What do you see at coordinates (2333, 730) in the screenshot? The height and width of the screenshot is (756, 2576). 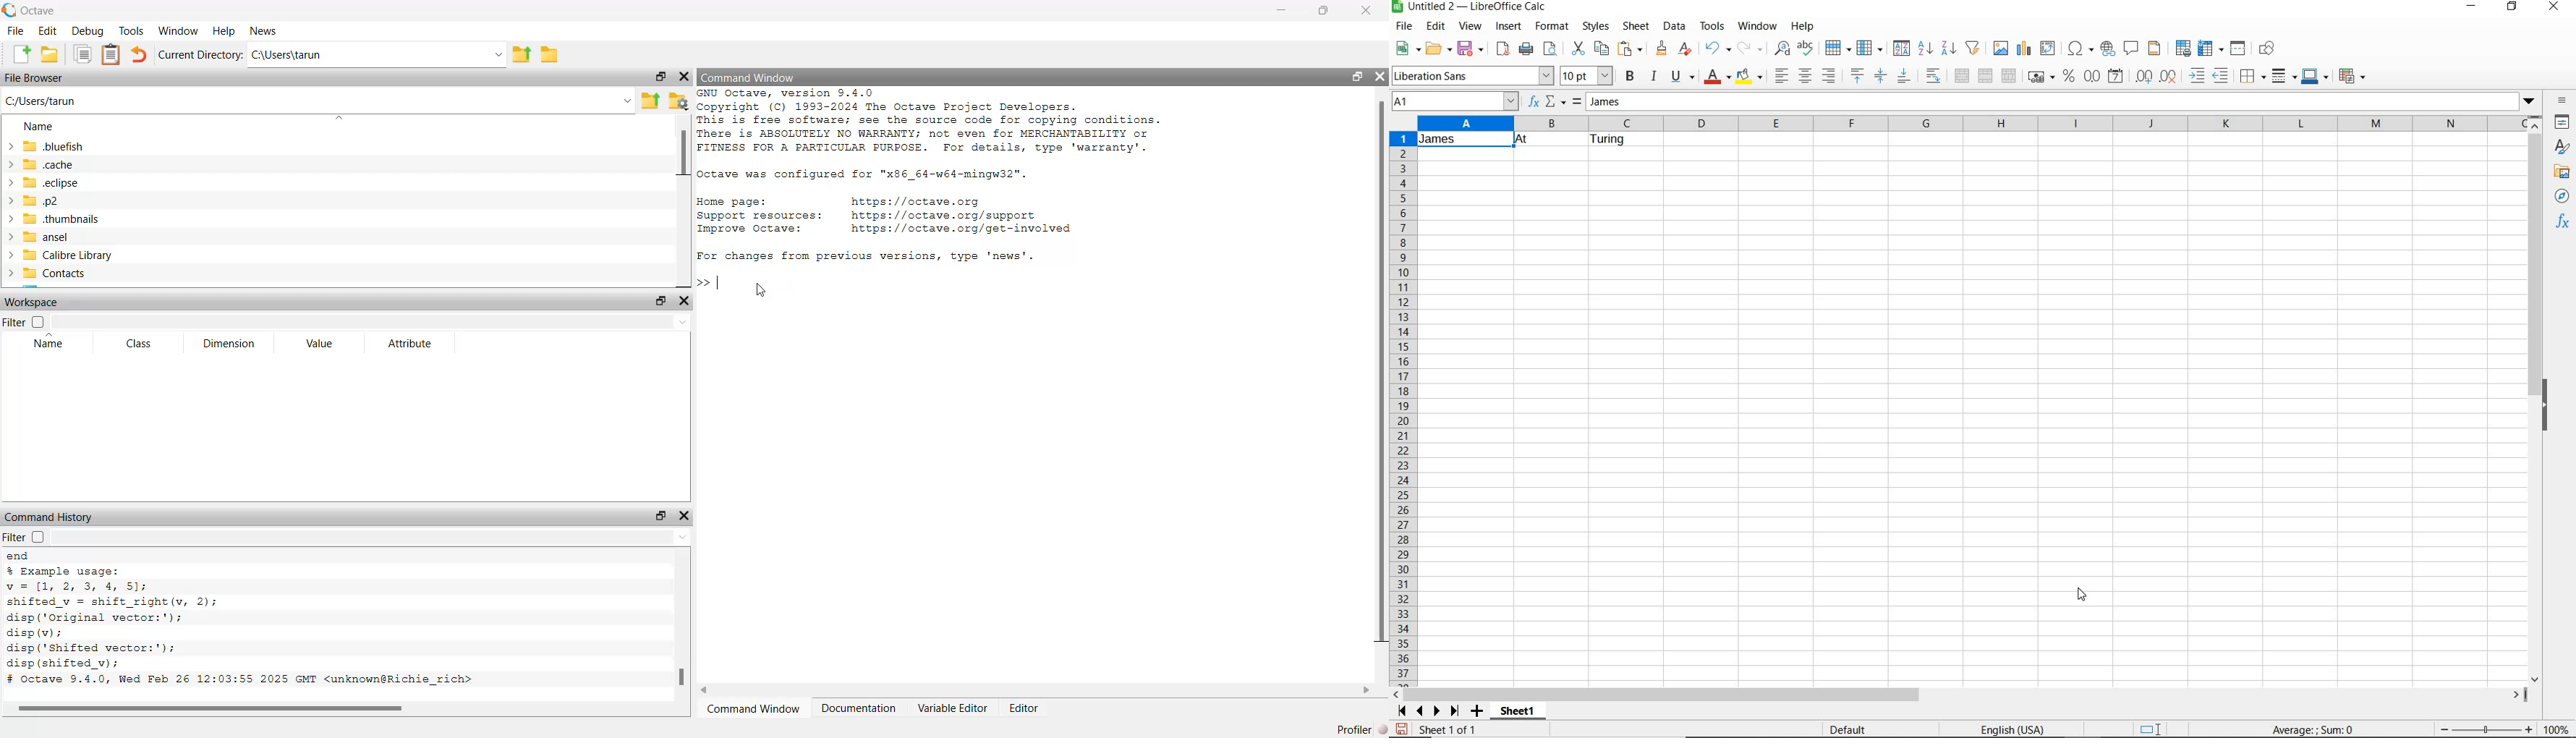 I see `formula` at bounding box center [2333, 730].